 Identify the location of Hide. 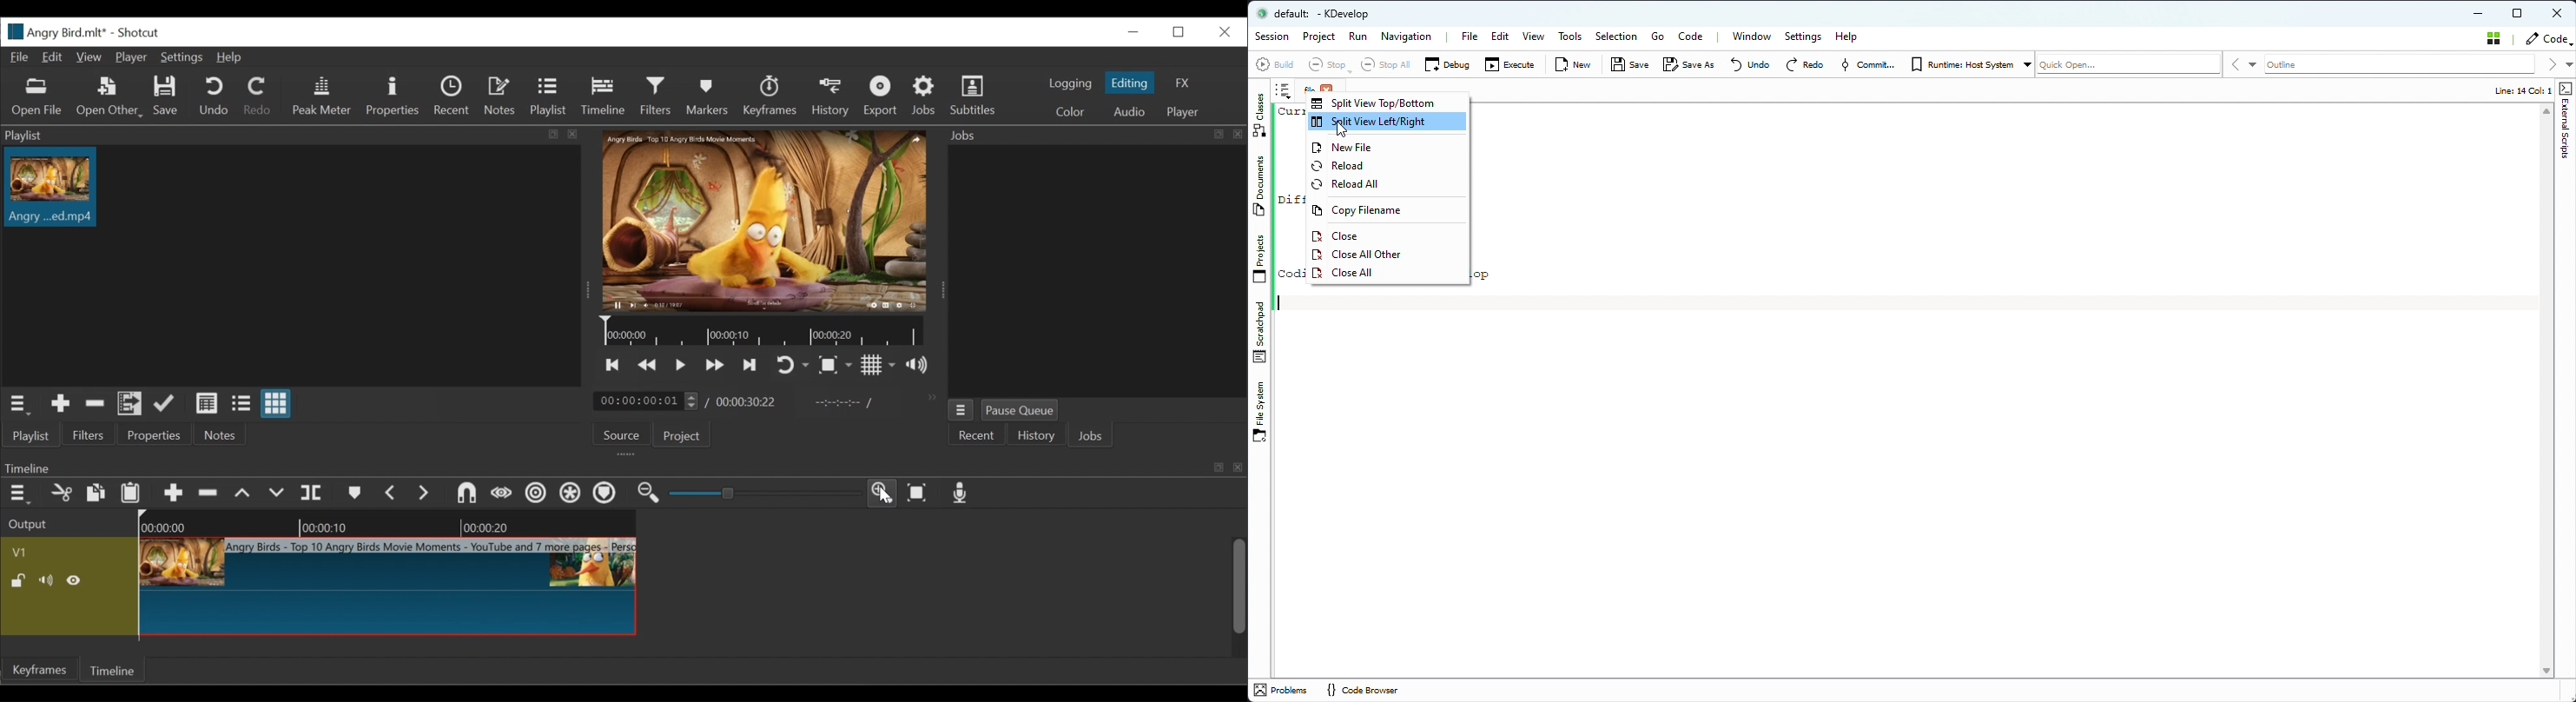
(75, 581).